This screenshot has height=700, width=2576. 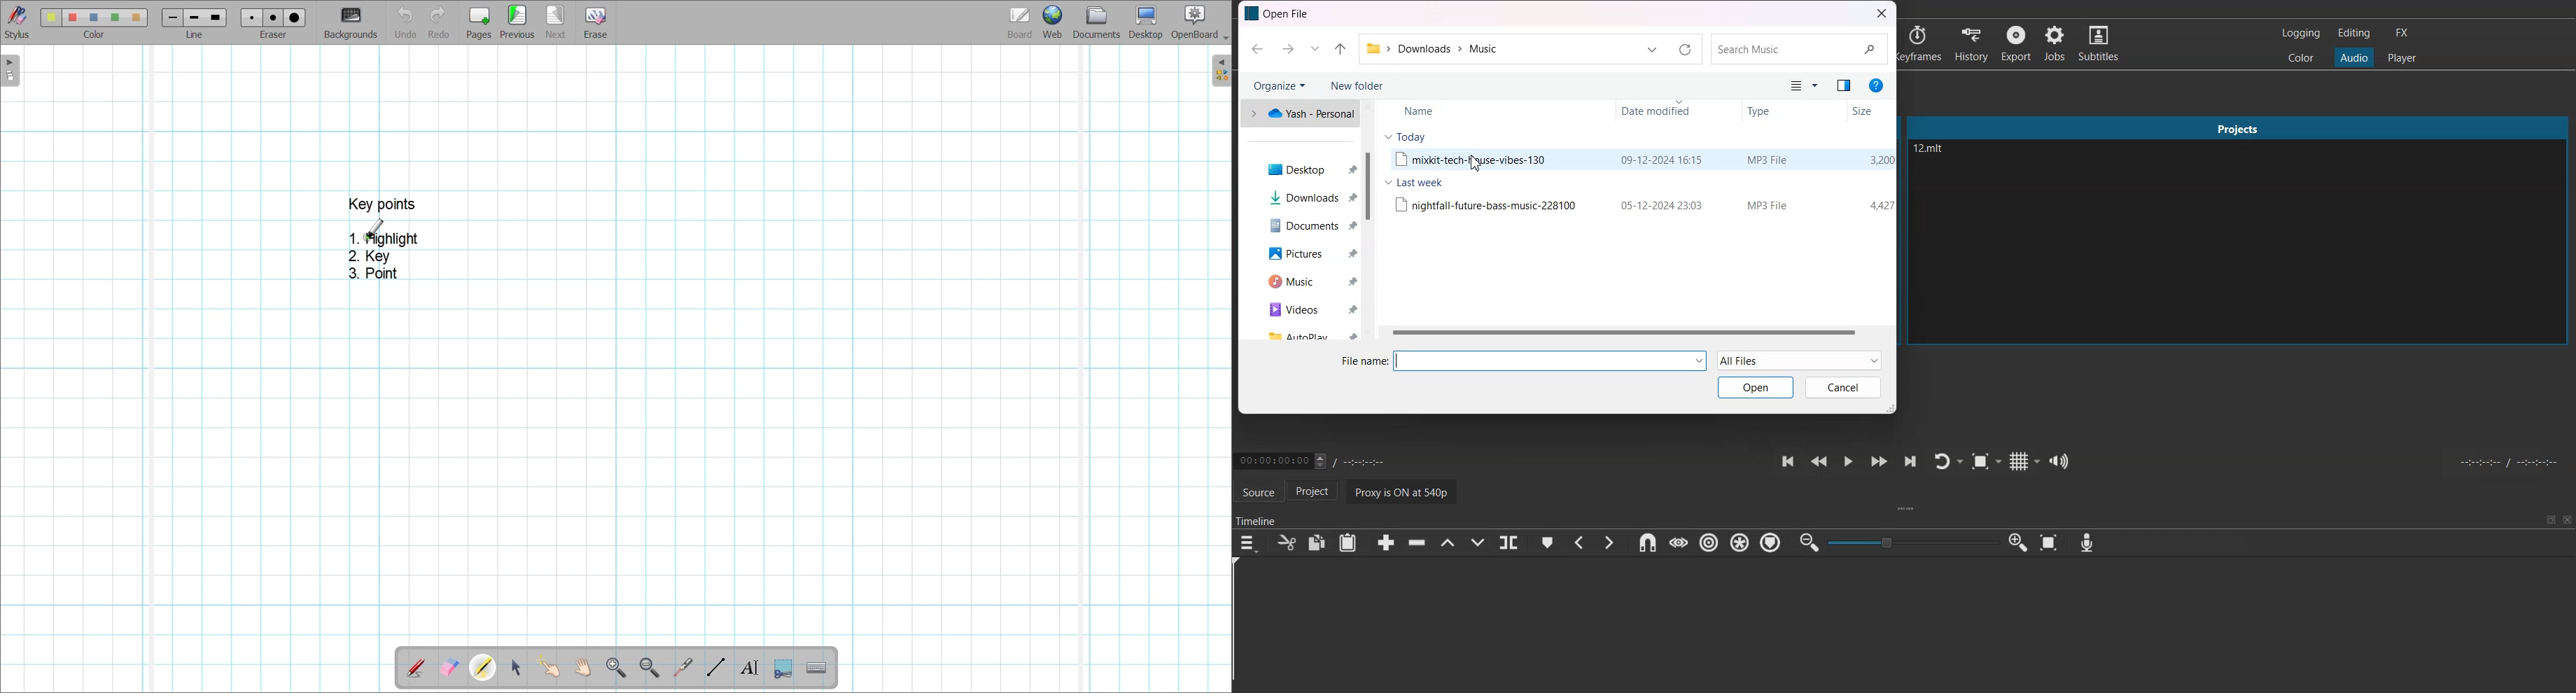 What do you see at coordinates (2239, 125) in the screenshot?
I see `Project` at bounding box center [2239, 125].